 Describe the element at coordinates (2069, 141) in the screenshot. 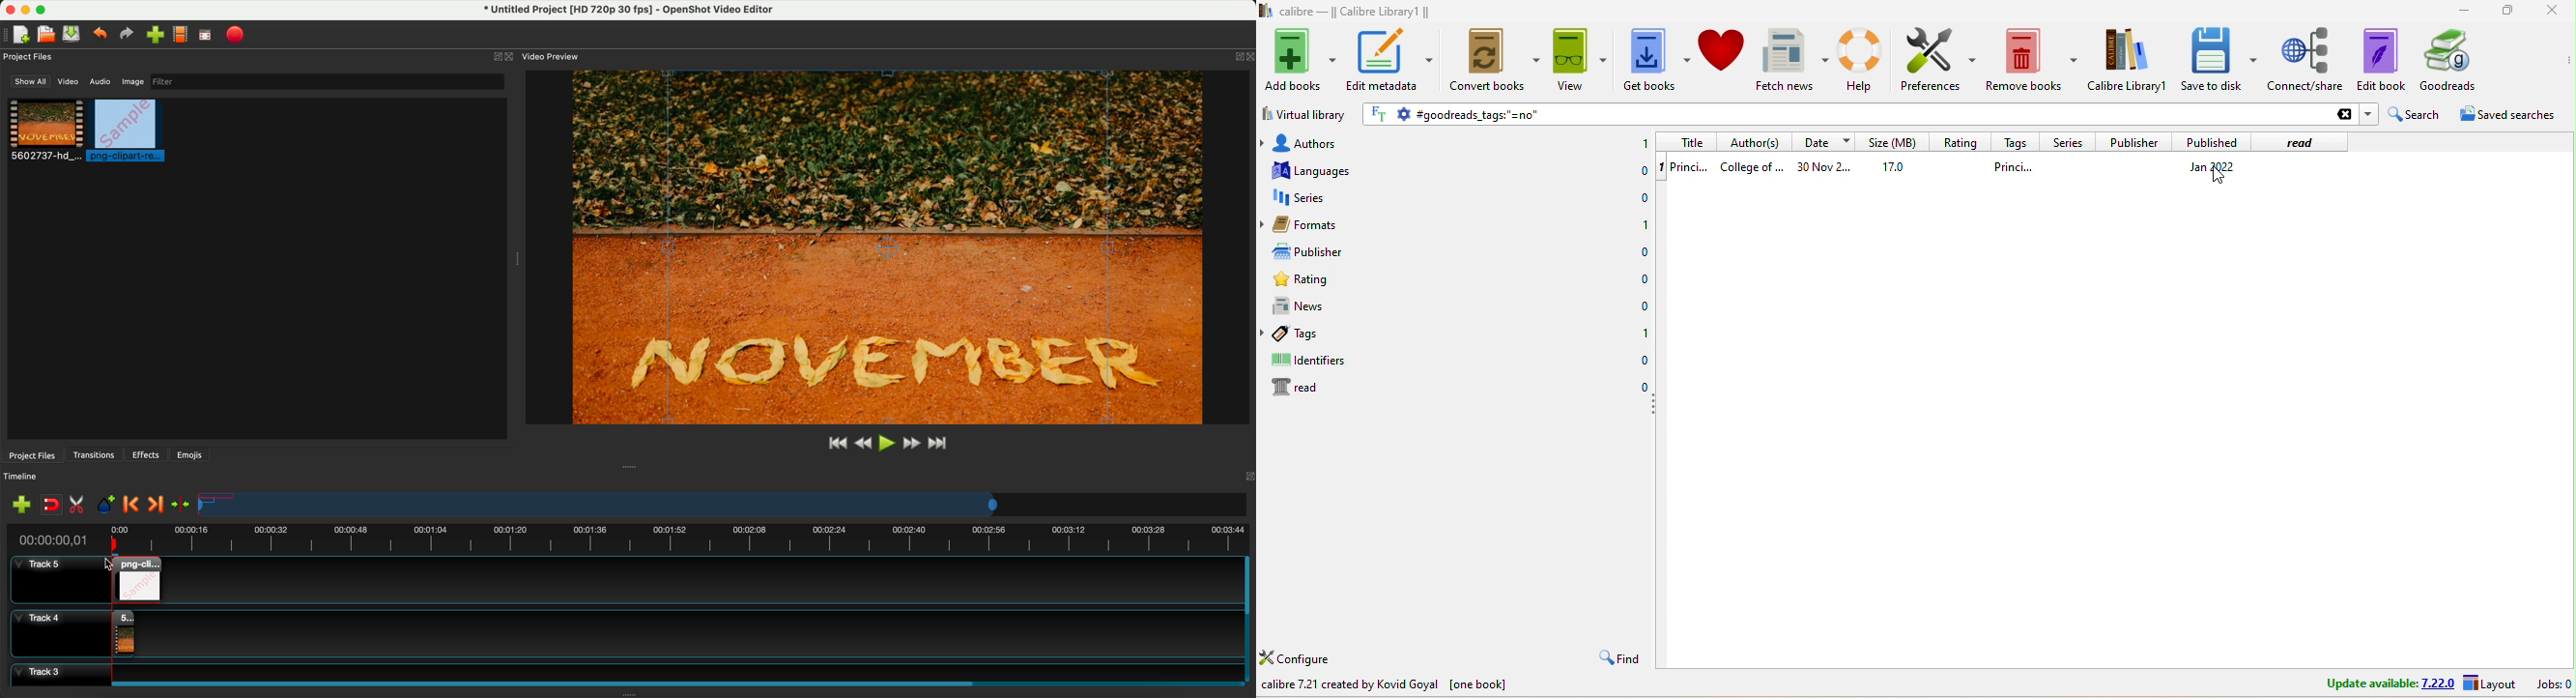

I see `series` at that location.